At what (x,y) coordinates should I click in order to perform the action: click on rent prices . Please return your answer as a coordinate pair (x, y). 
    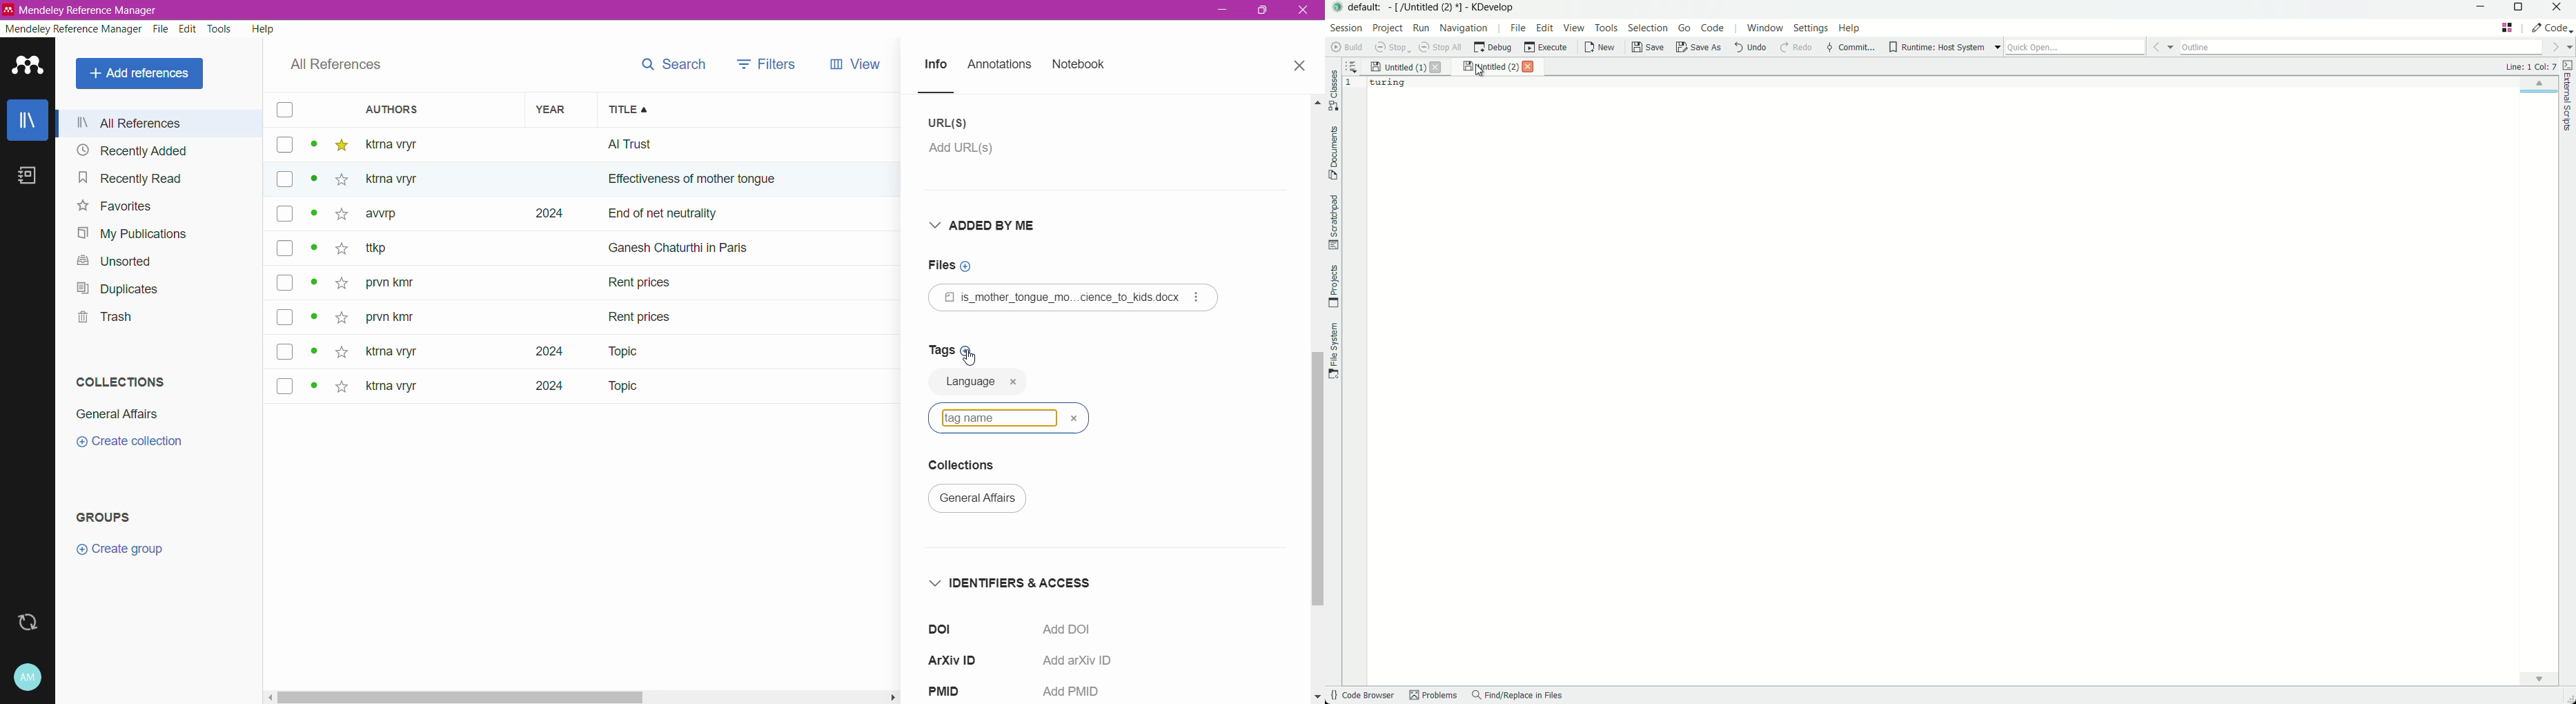
    Looking at the image, I should click on (642, 315).